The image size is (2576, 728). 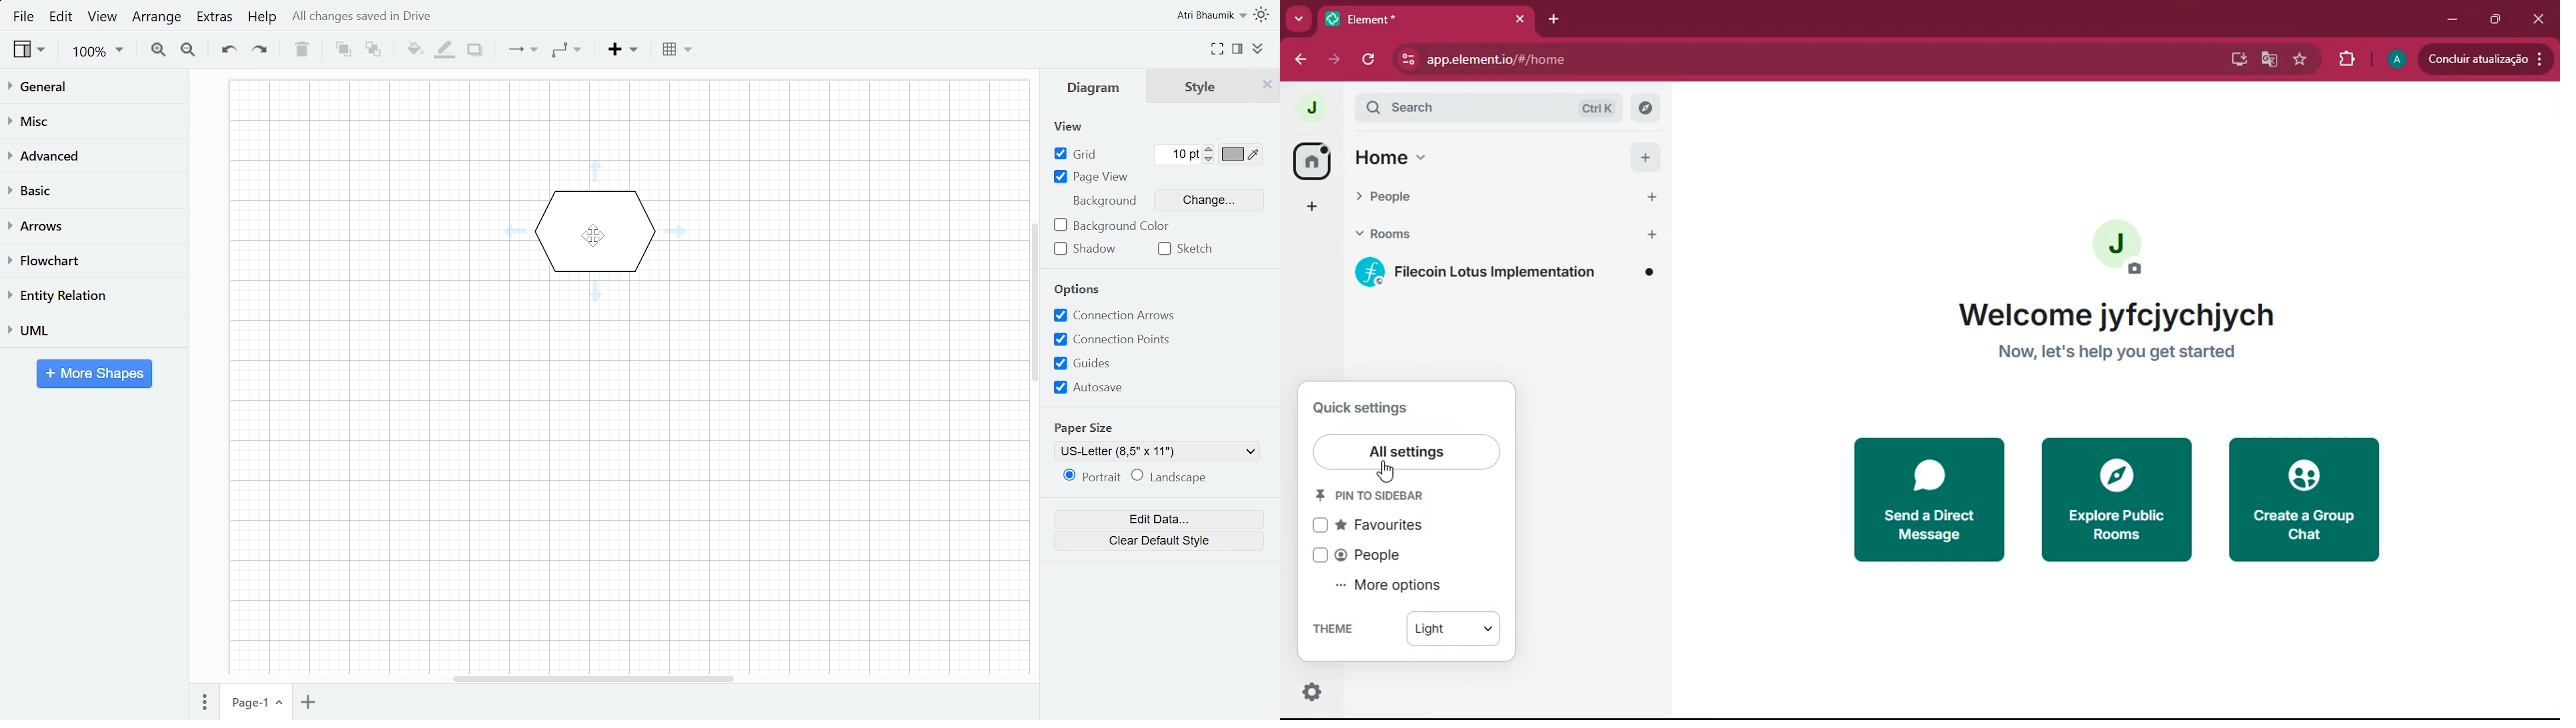 I want to click on View, so click(x=100, y=17).